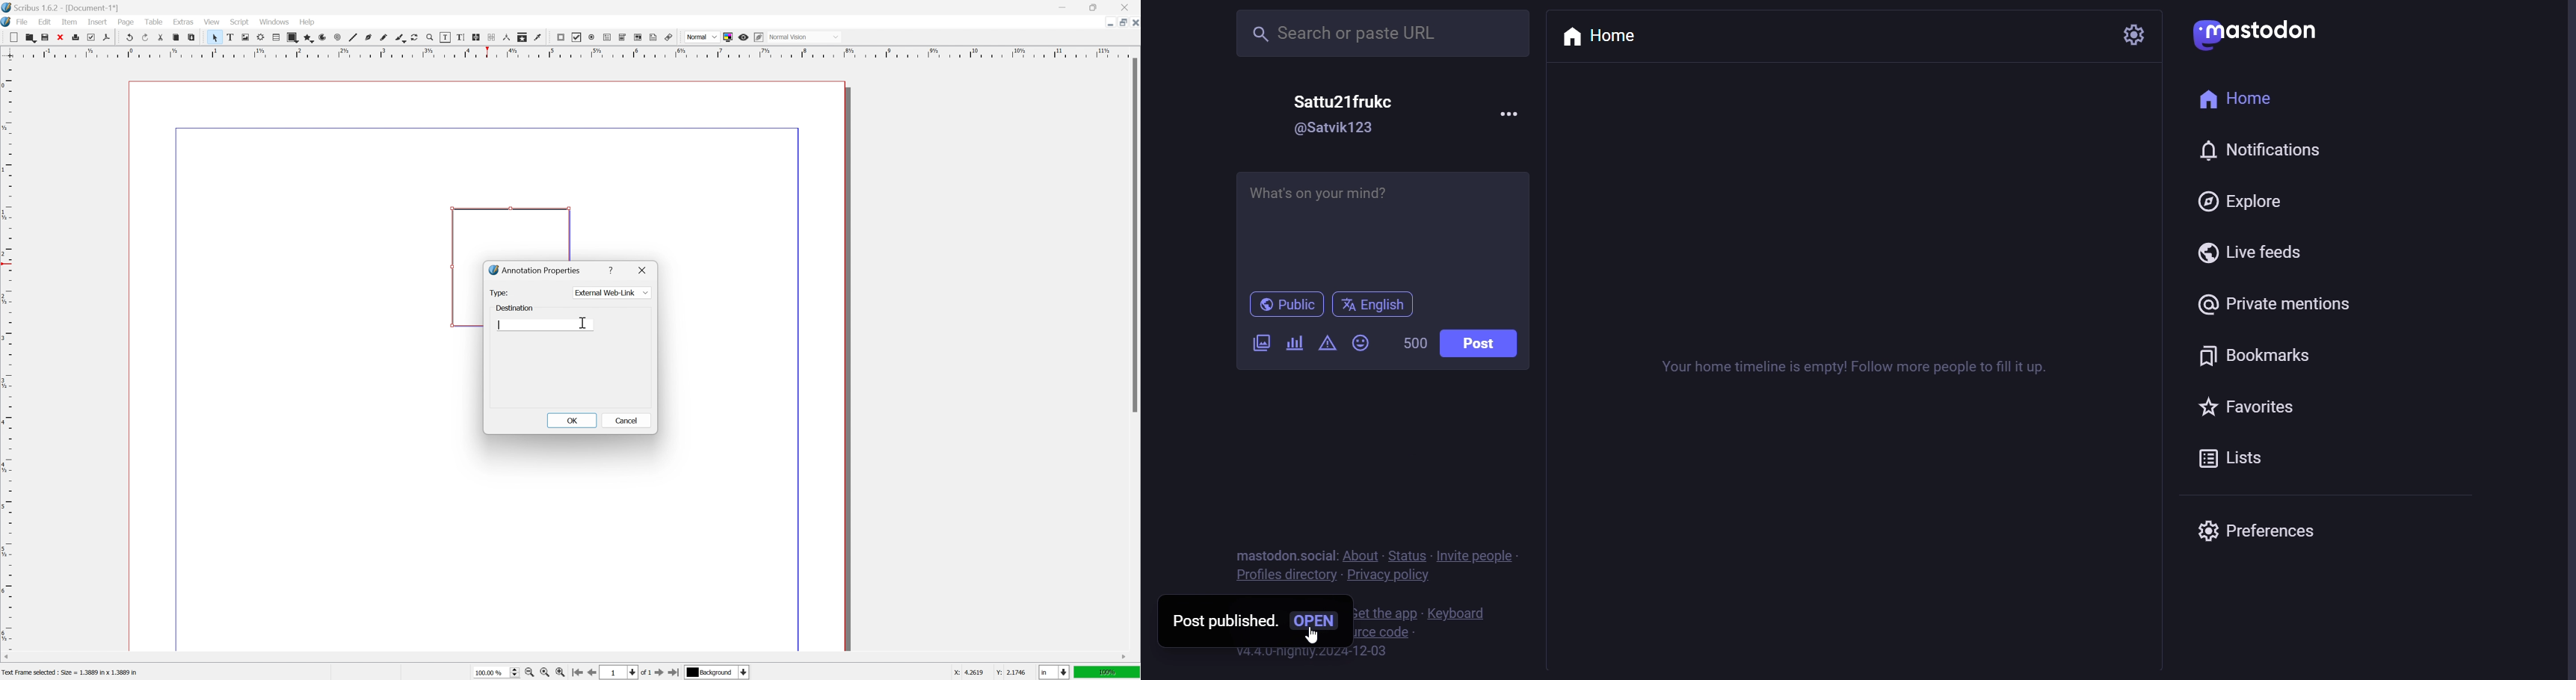 This screenshot has height=700, width=2576. Describe the element at coordinates (522, 37) in the screenshot. I see `copy item properties` at that location.